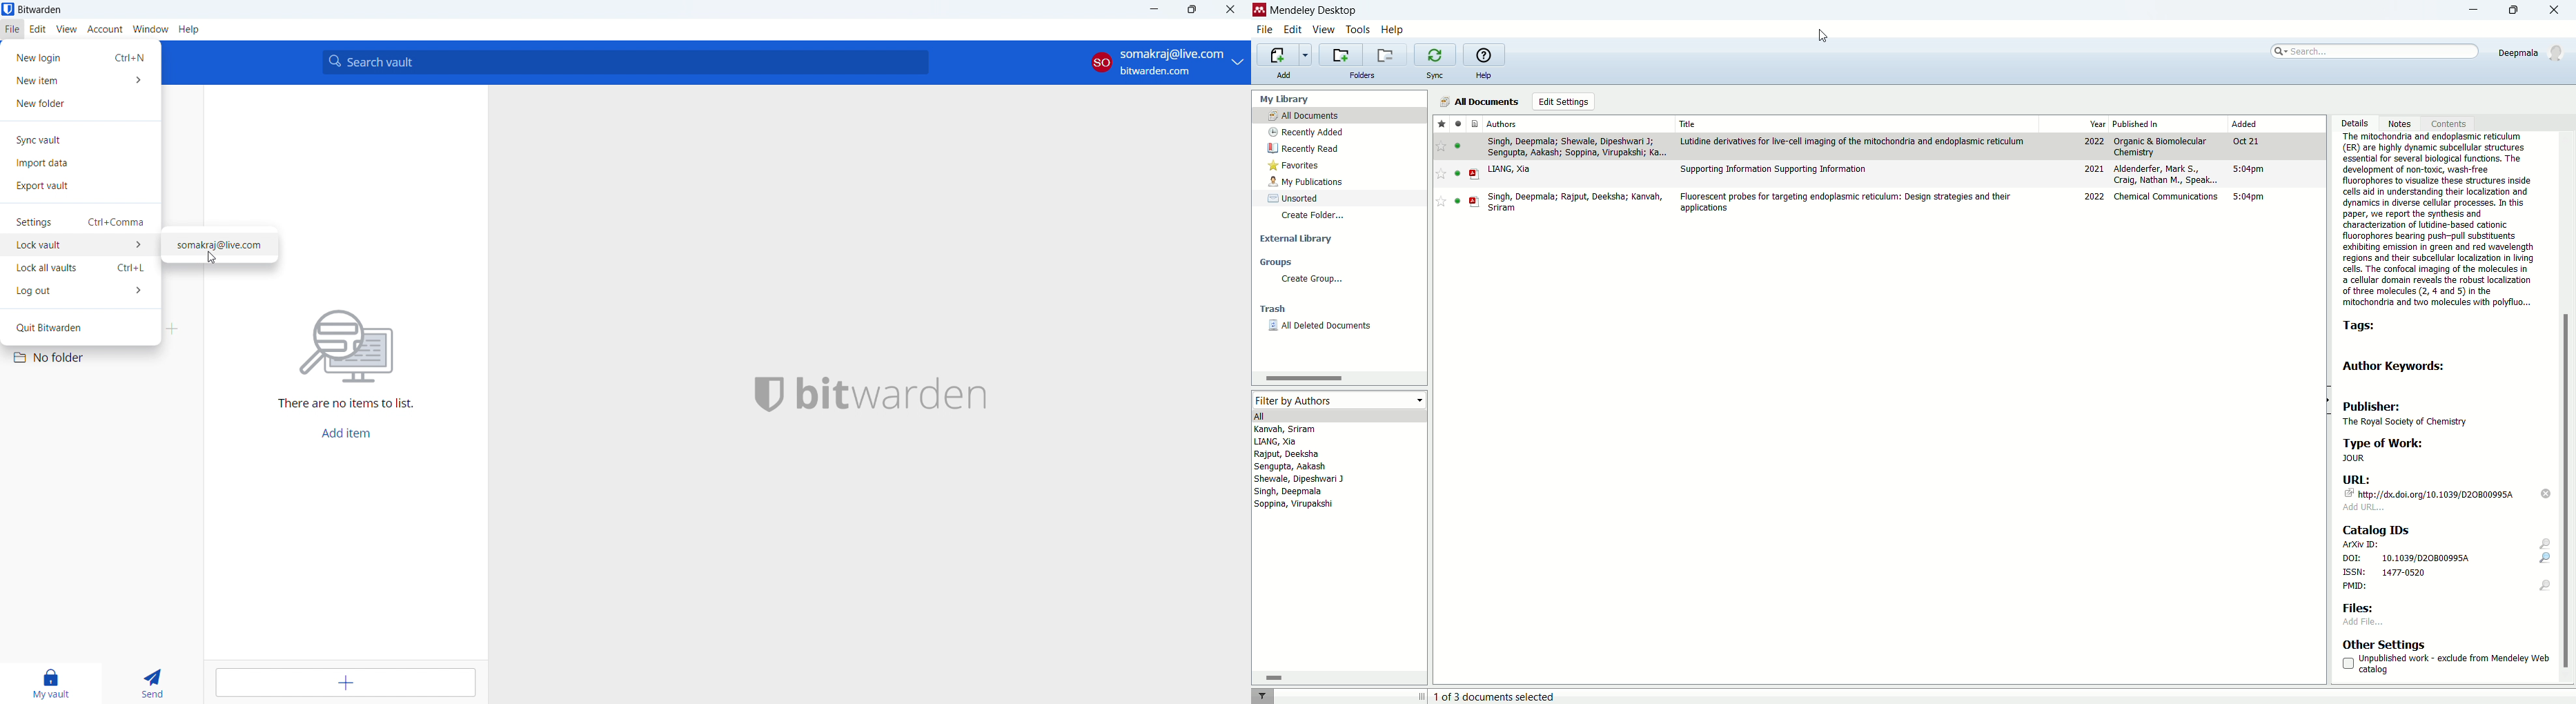 This screenshot has width=2576, height=728. Describe the element at coordinates (2366, 614) in the screenshot. I see `Files: add file` at that location.